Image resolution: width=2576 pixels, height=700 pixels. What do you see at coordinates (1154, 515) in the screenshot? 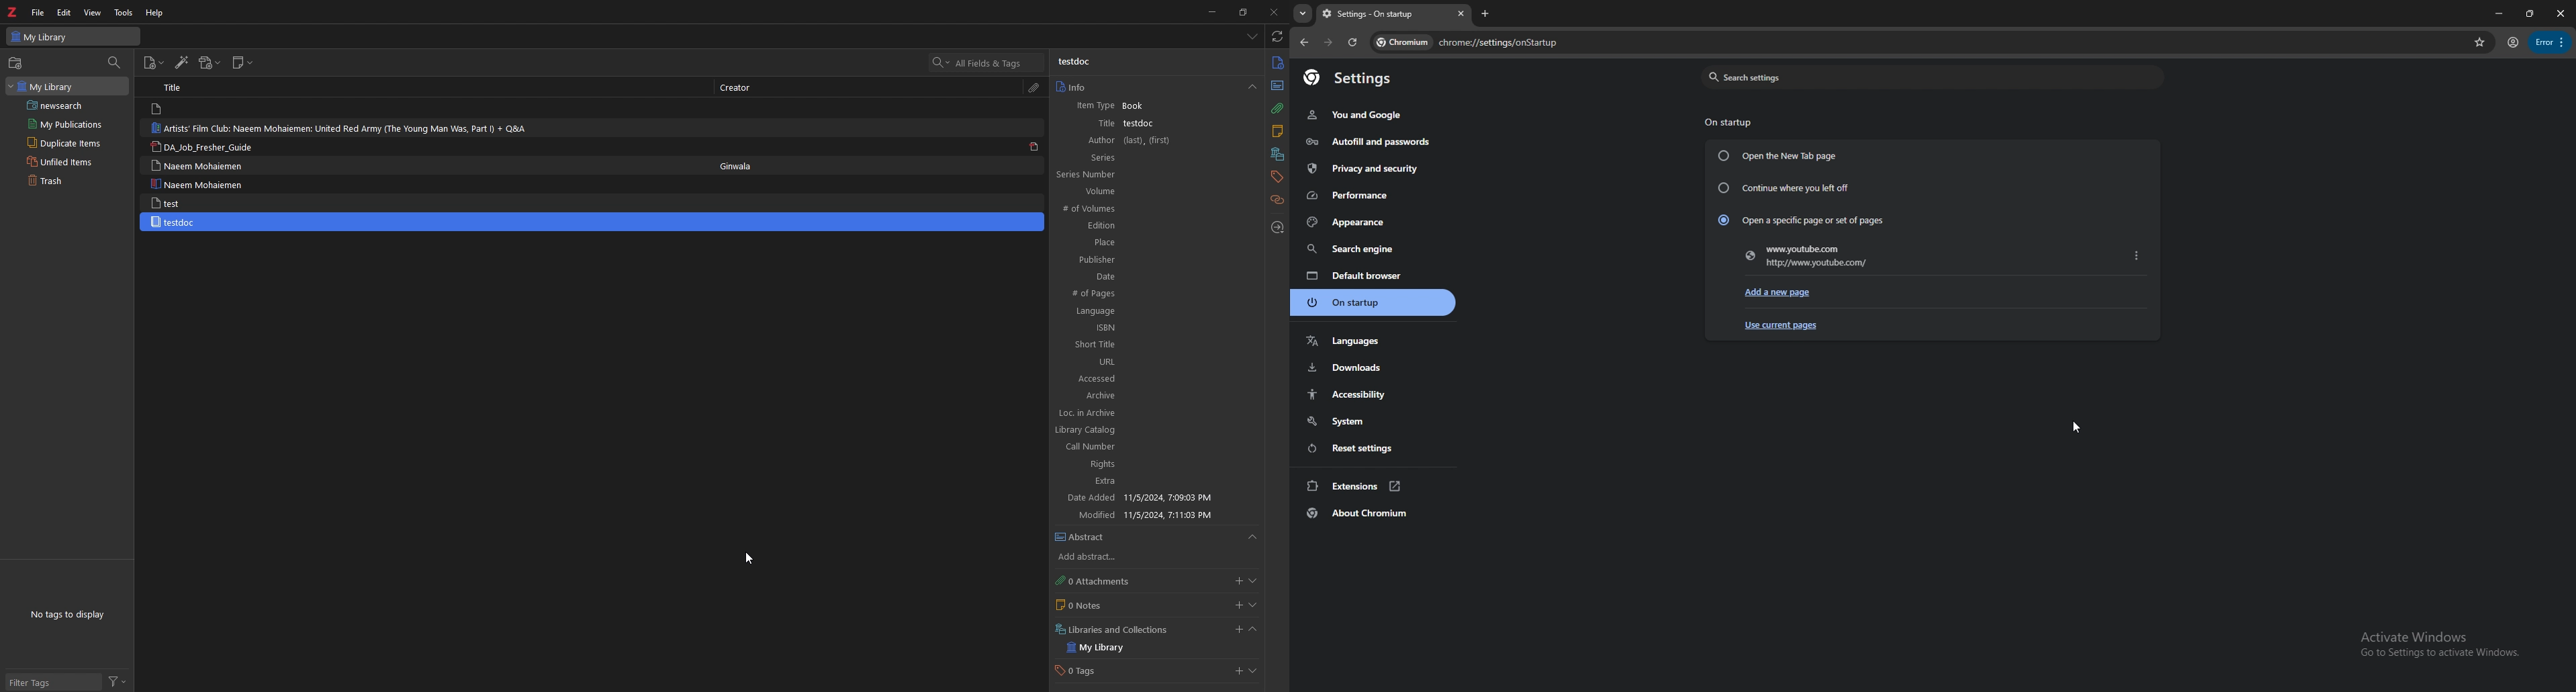
I see `Modified 11/5/2024, 7:11:03 PM` at bounding box center [1154, 515].